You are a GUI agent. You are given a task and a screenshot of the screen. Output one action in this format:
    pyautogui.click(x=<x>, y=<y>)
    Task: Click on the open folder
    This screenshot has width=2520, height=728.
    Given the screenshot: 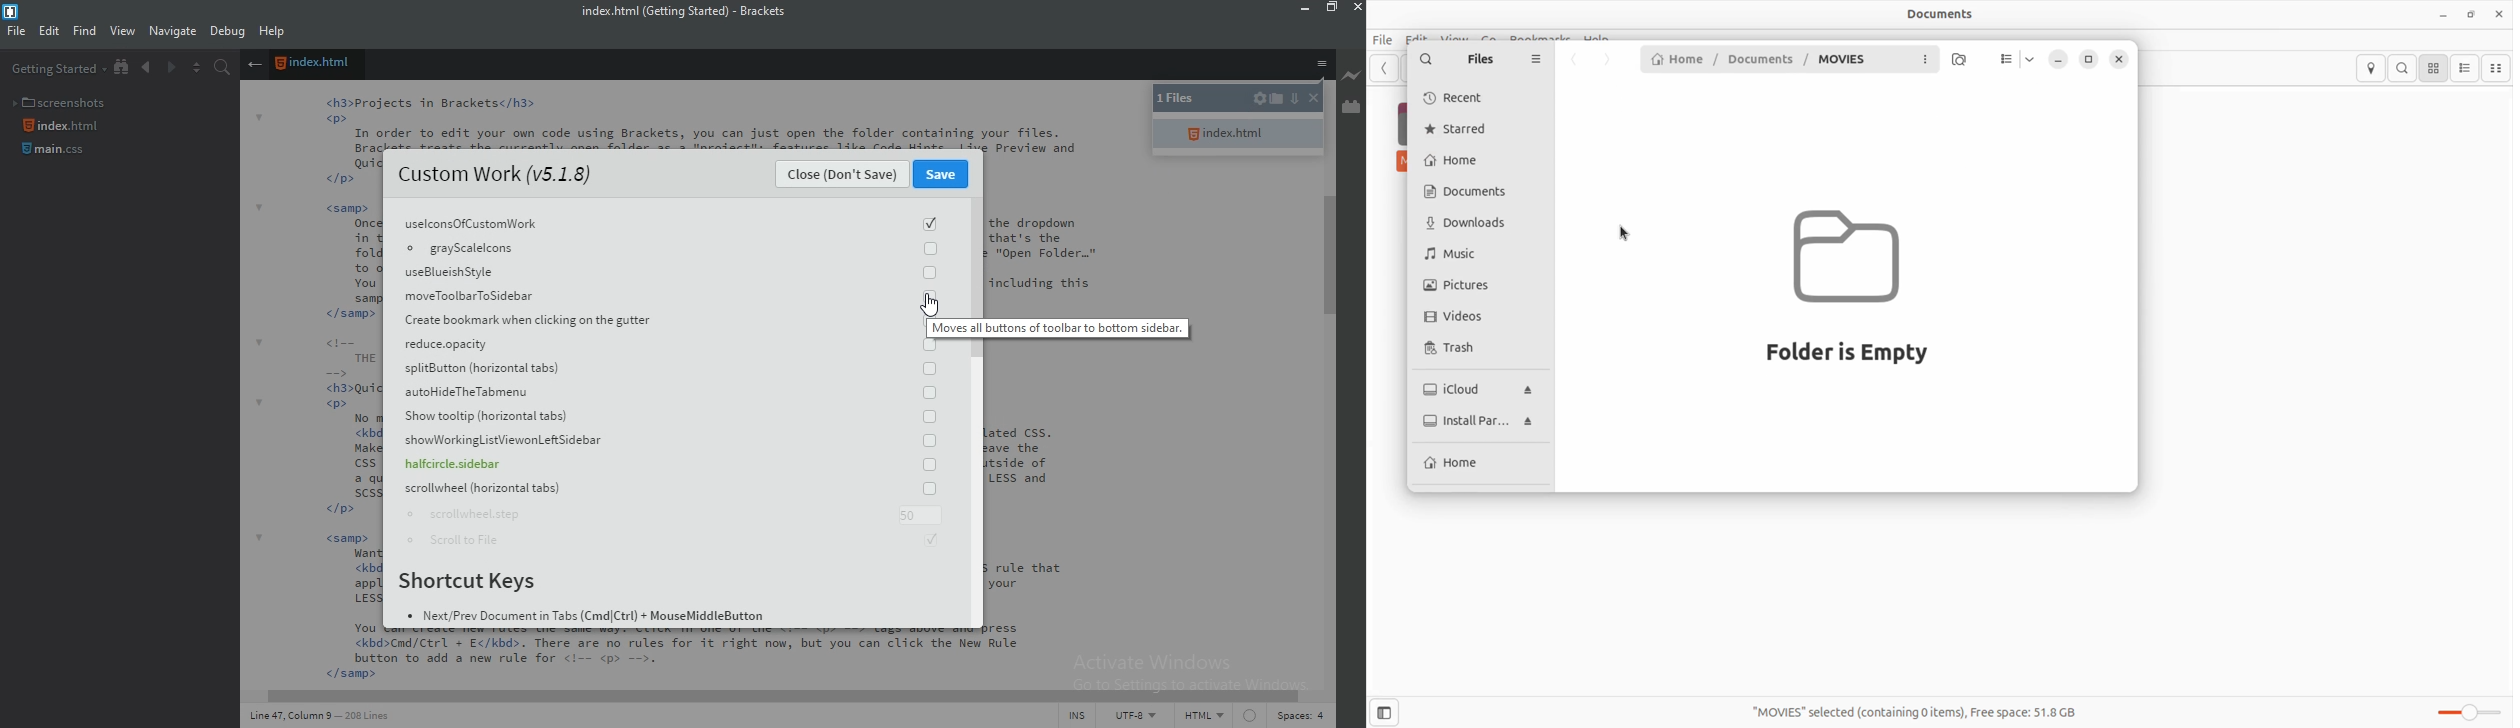 What is the action you would take?
    pyautogui.click(x=1279, y=102)
    